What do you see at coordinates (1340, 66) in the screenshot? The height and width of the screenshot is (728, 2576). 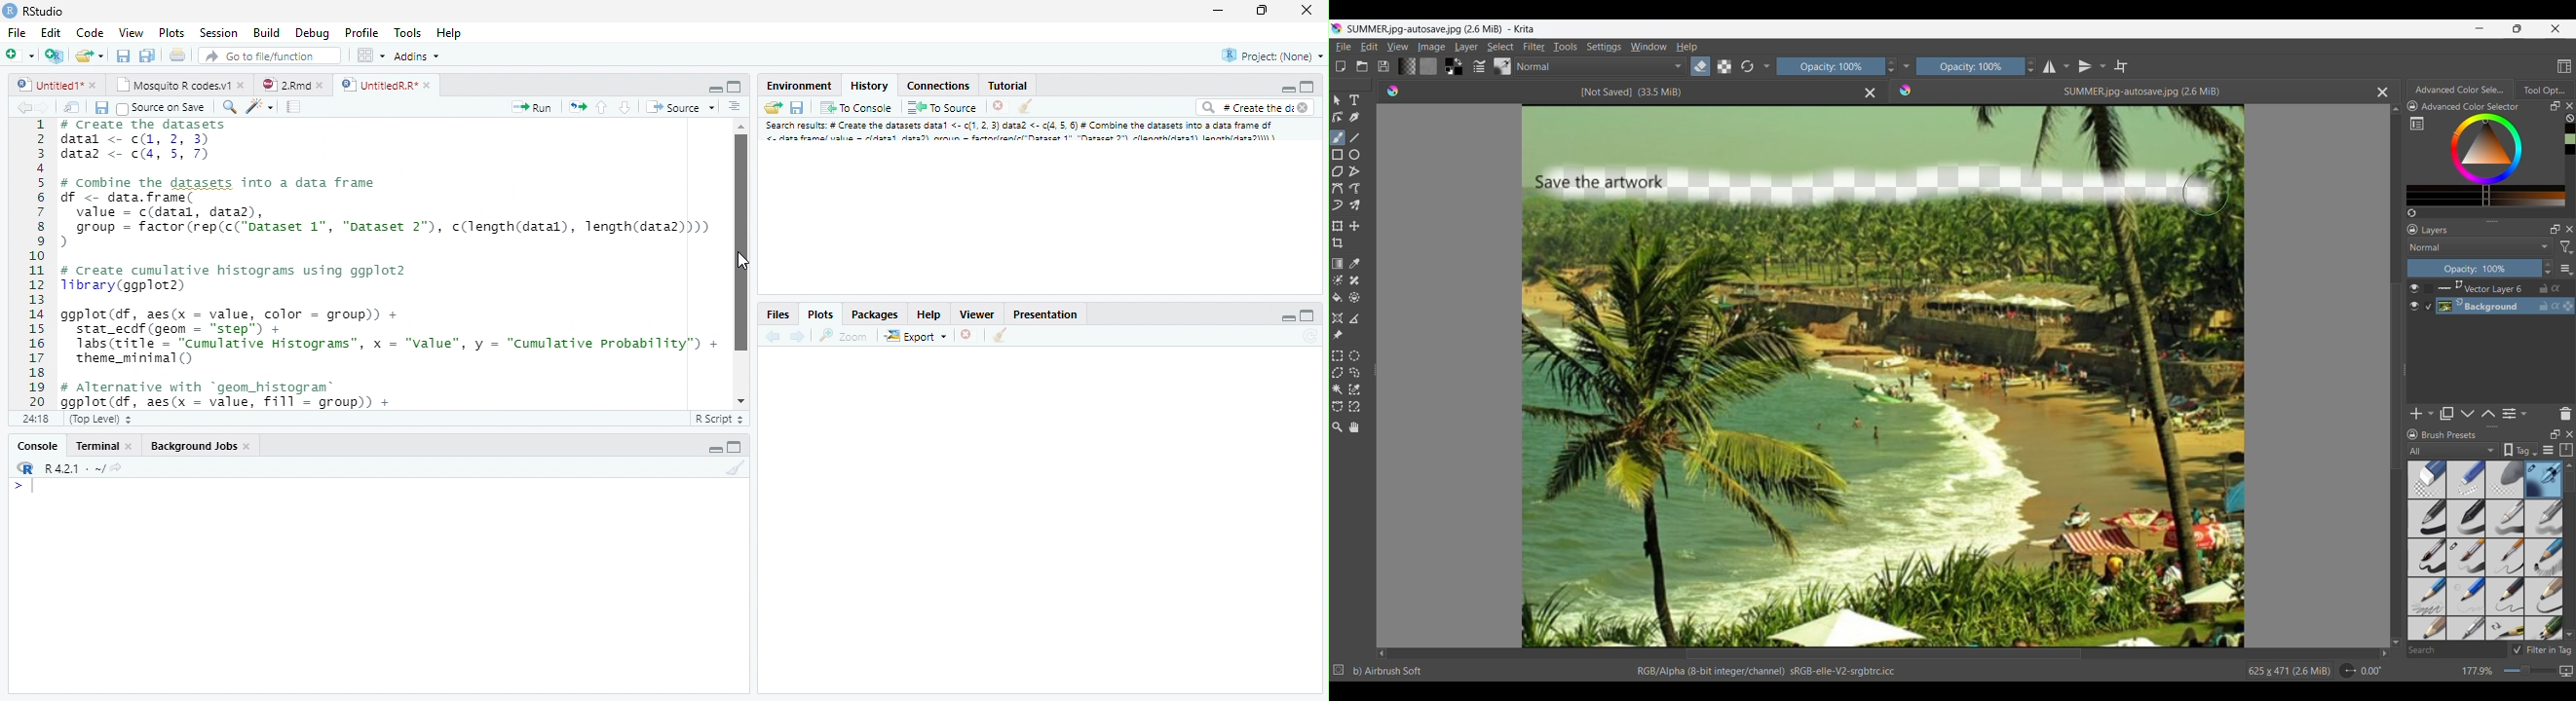 I see `Open new document` at bounding box center [1340, 66].